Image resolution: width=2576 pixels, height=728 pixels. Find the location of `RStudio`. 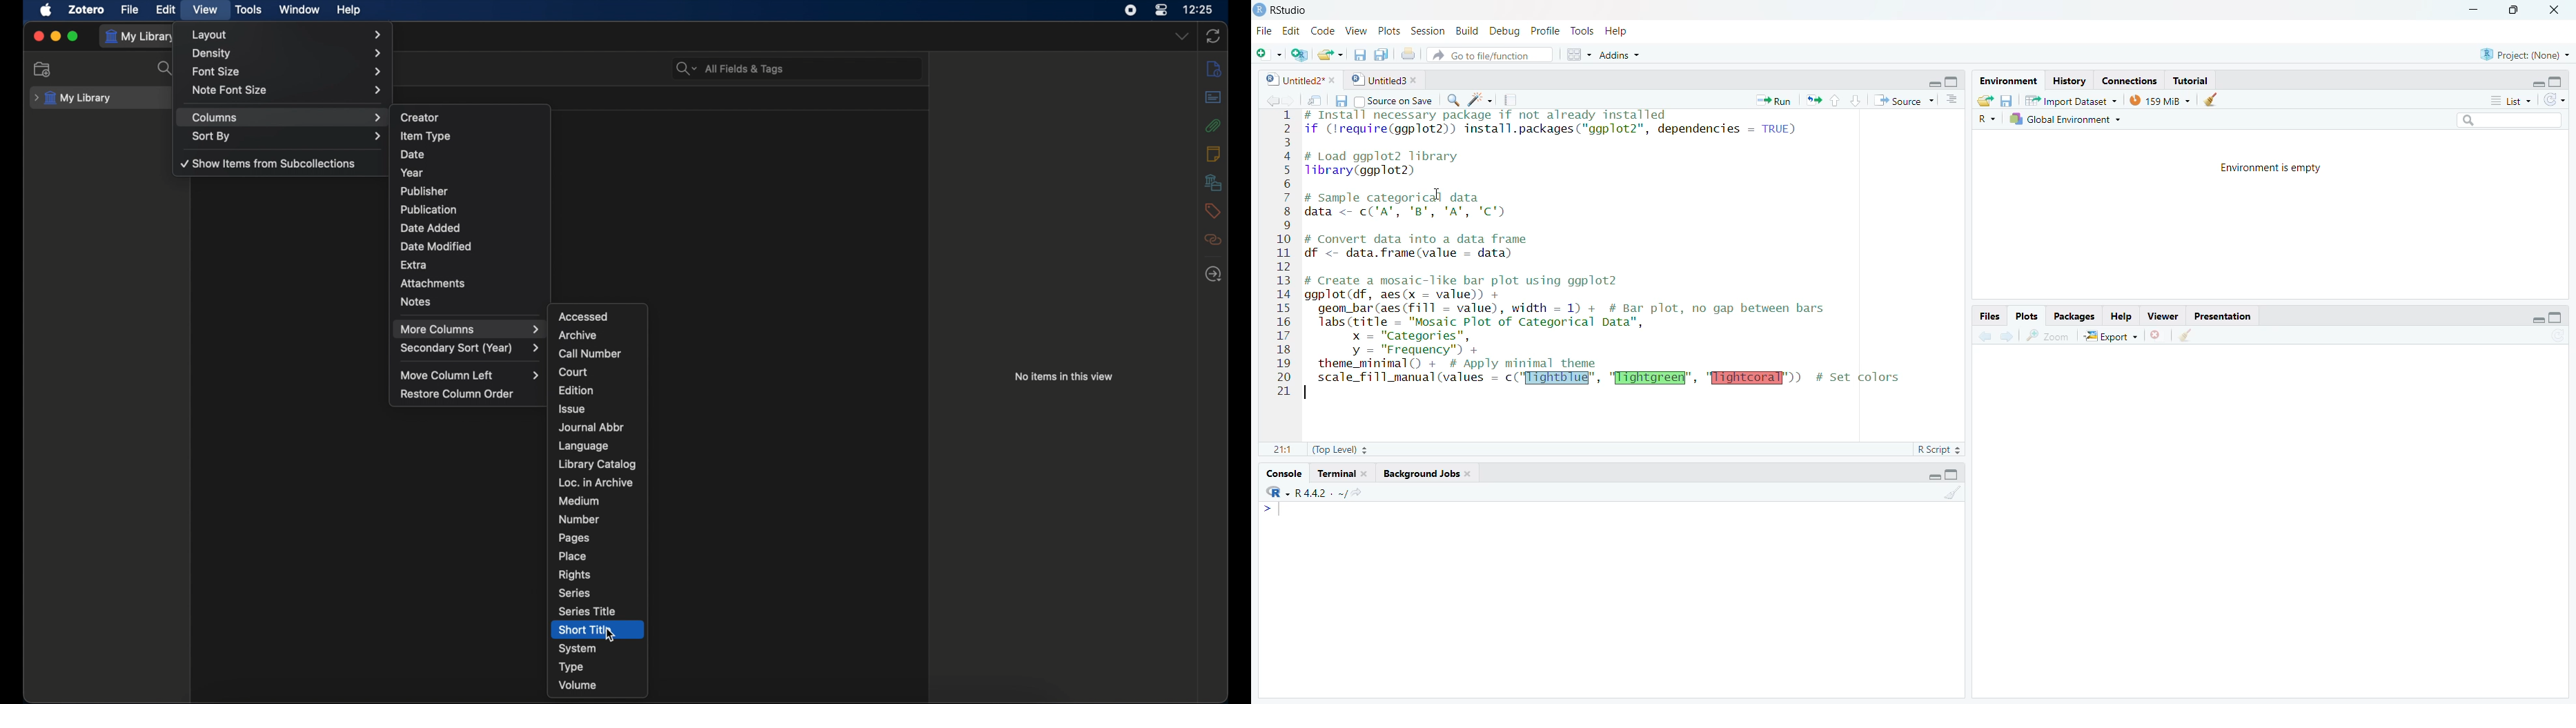

RStudio is located at coordinates (1284, 10).